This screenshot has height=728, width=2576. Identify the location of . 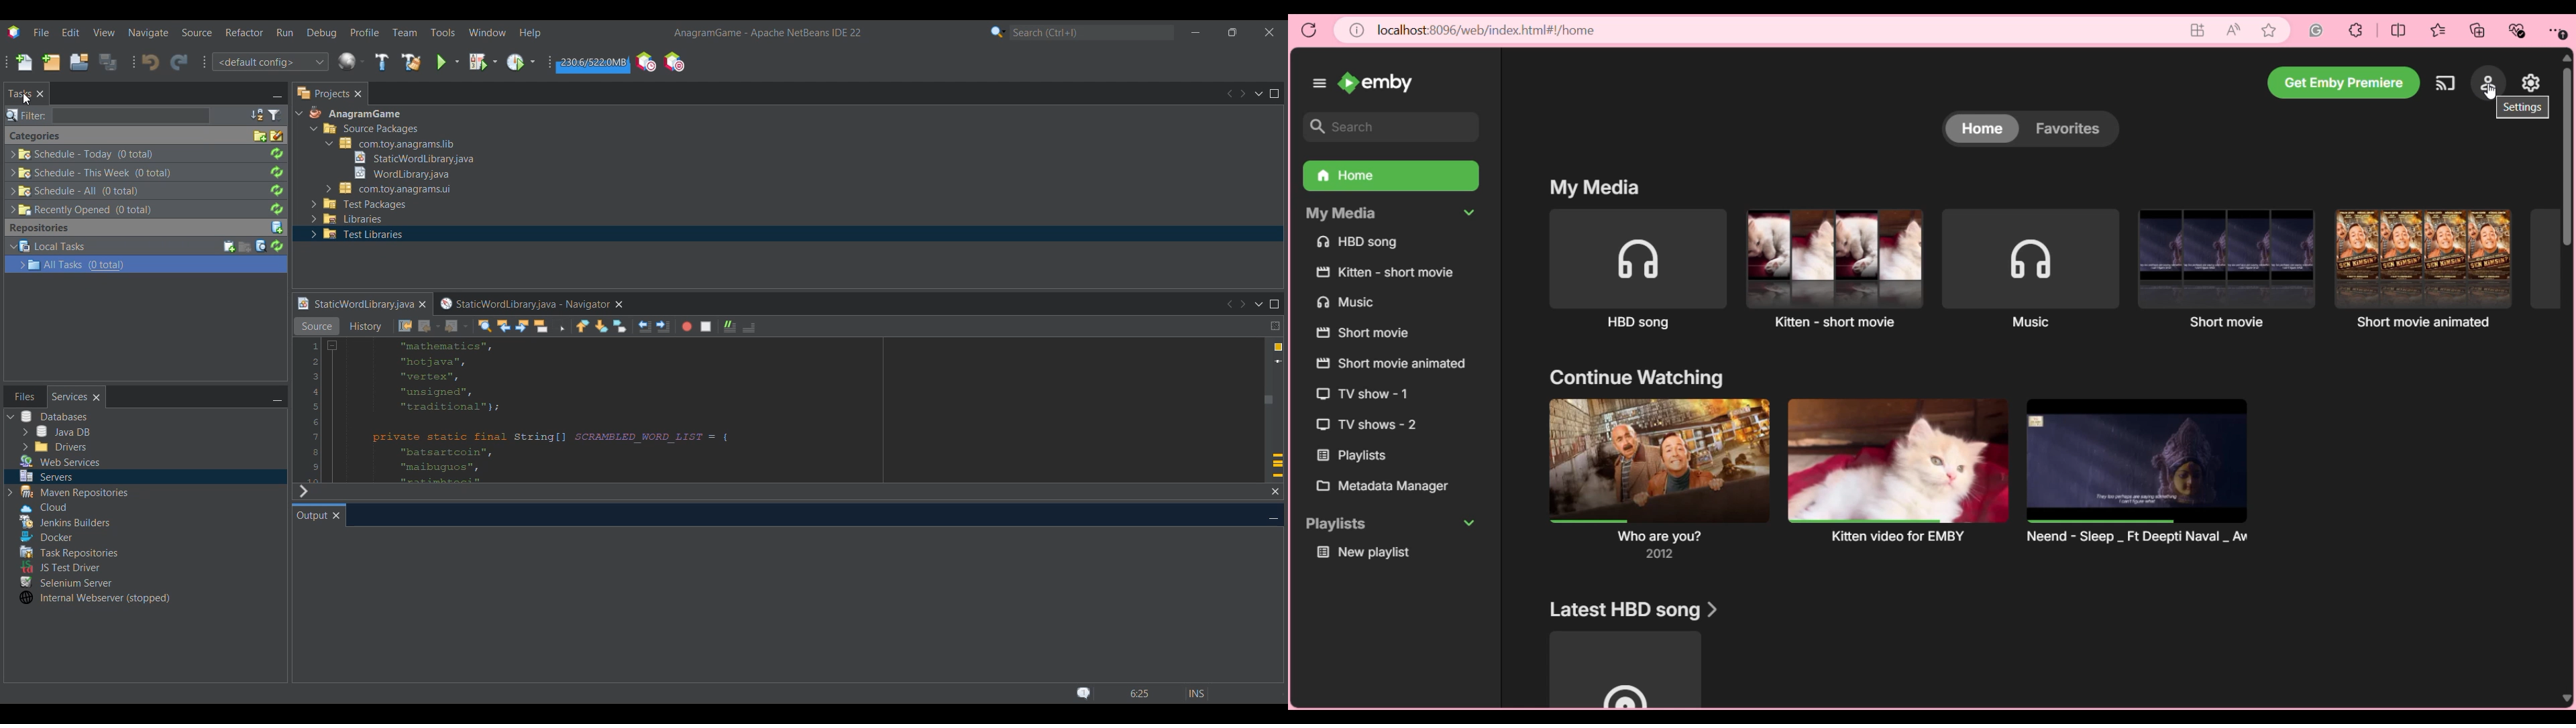
(398, 172).